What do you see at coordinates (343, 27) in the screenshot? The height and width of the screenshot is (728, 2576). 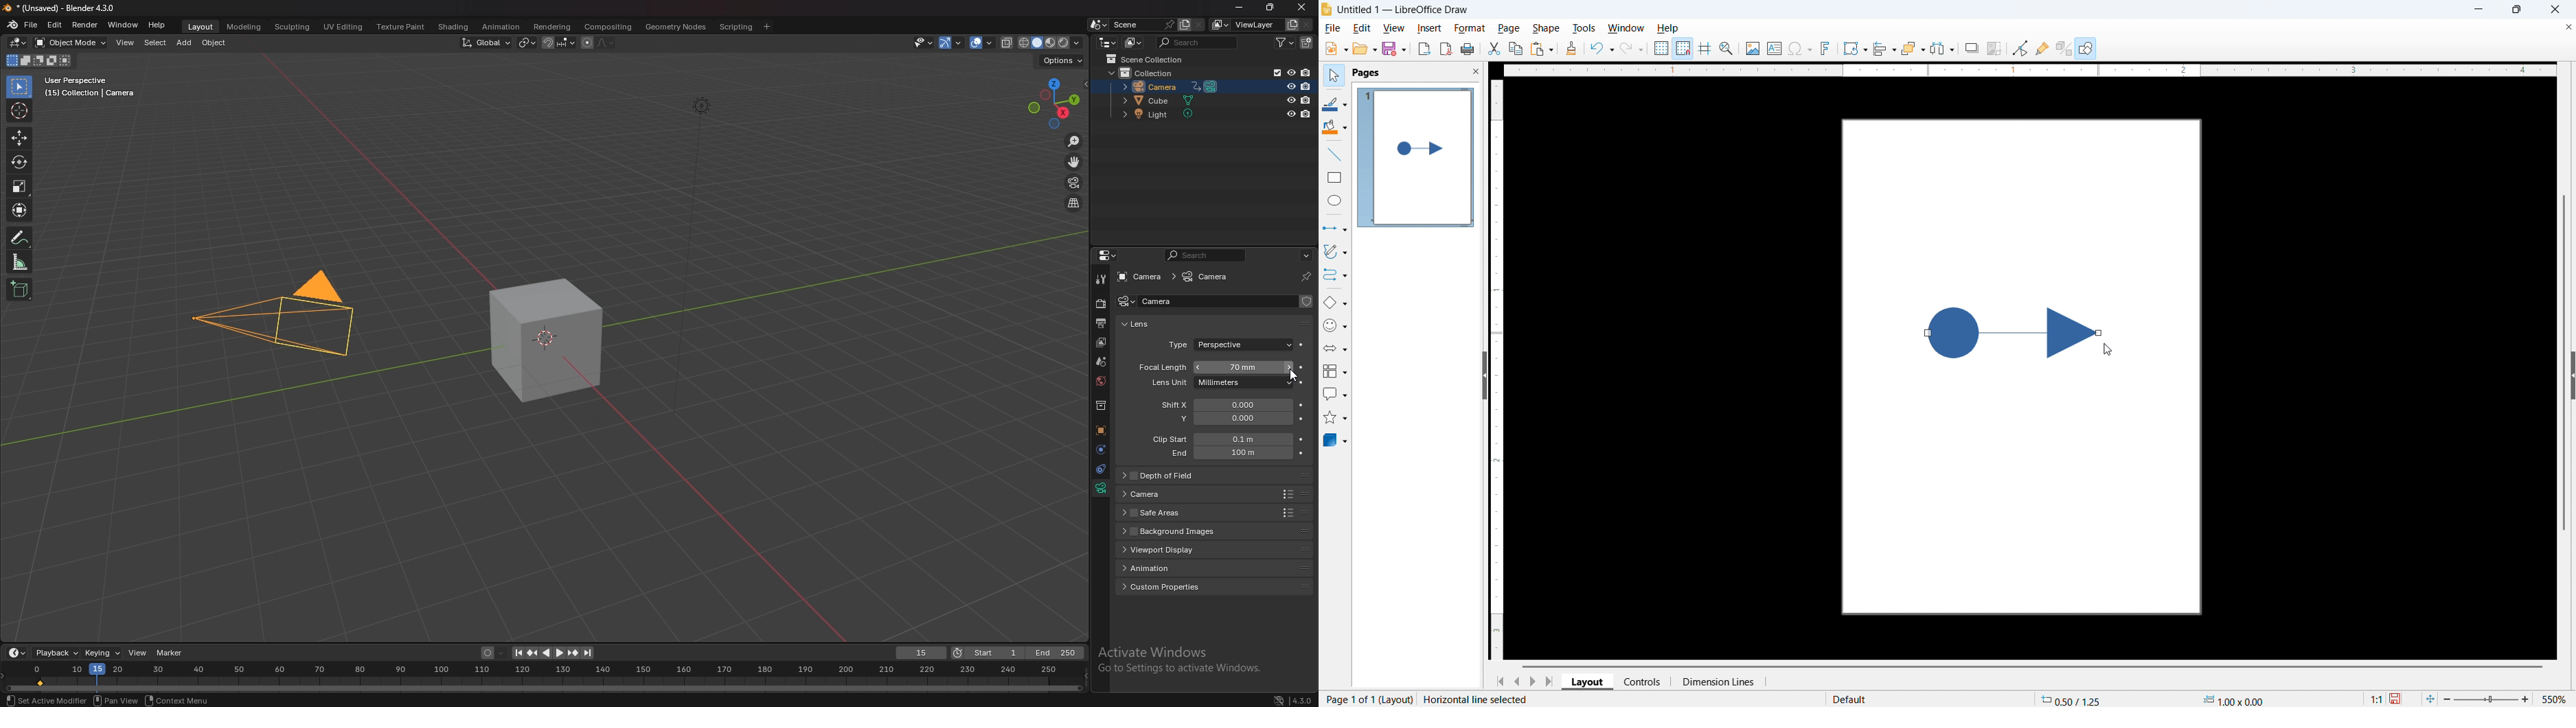 I see `uv editing` at bounding box center [343, 27].